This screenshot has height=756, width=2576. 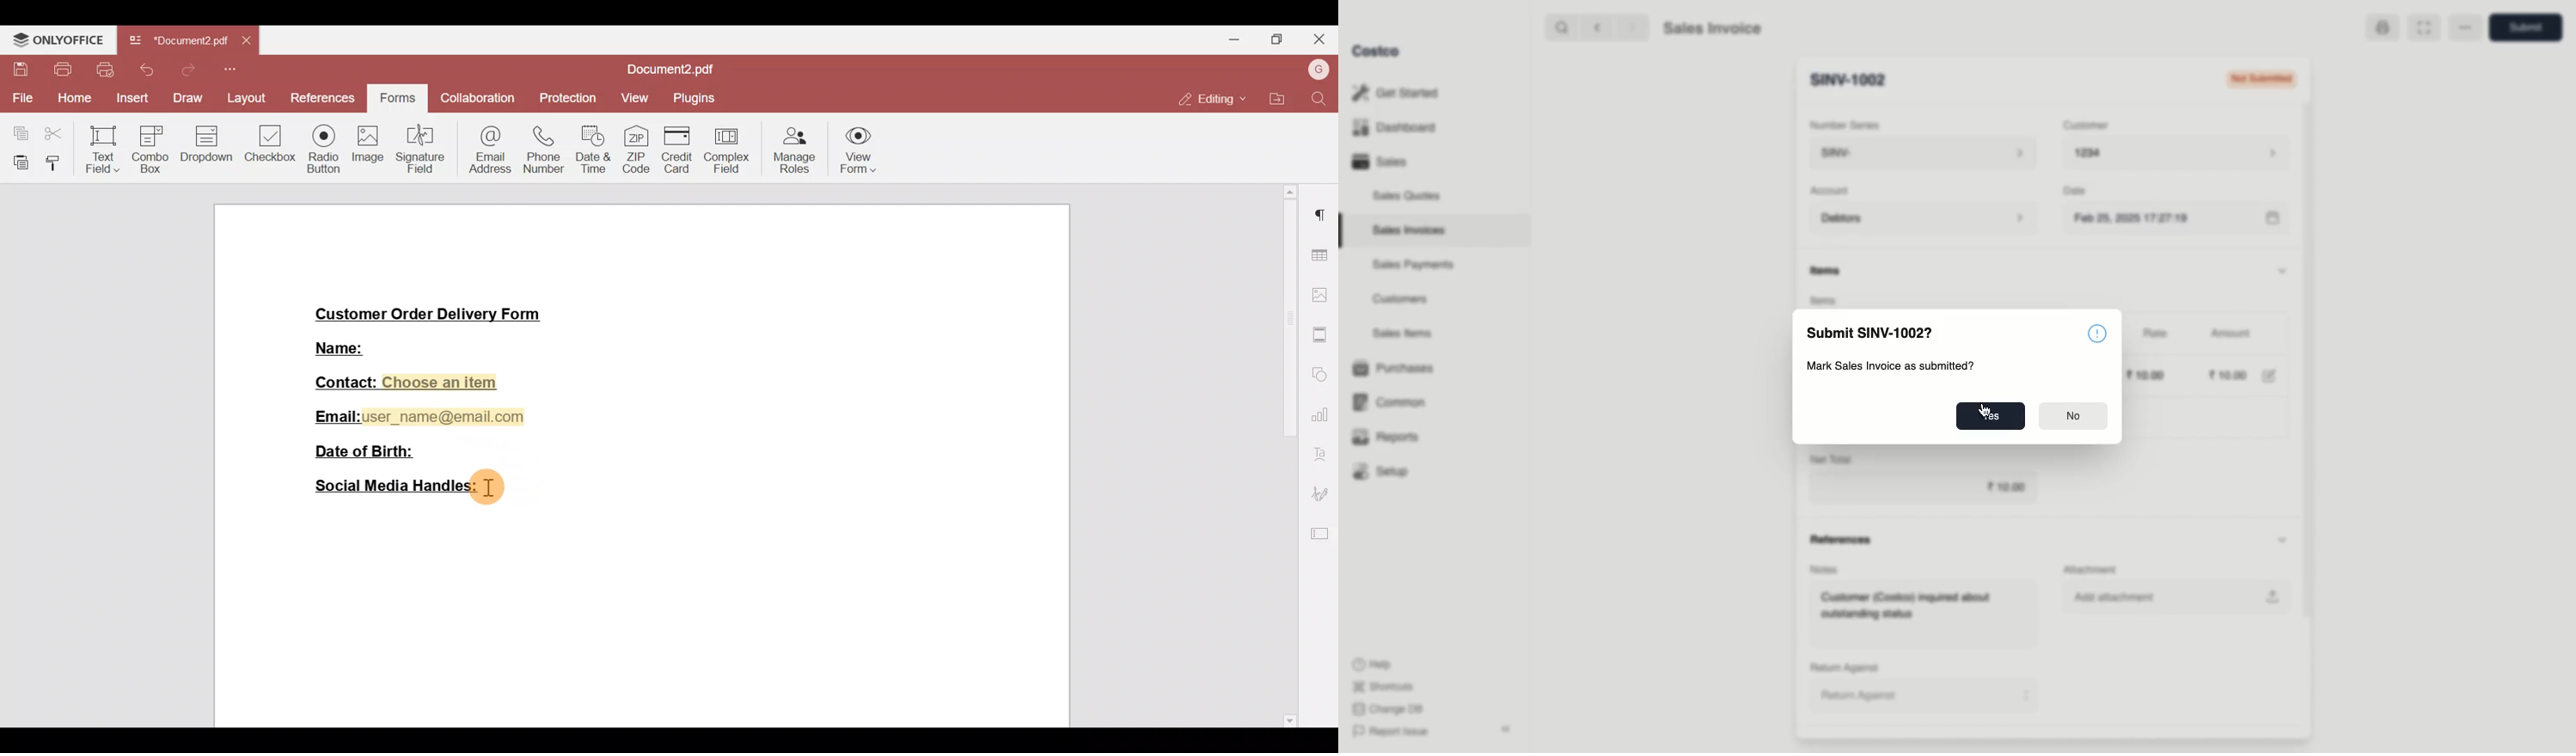 What do you see at coordinates (1505, 729) in the screenshot?
I see `Collapse` at bounding box center [1505, 729].